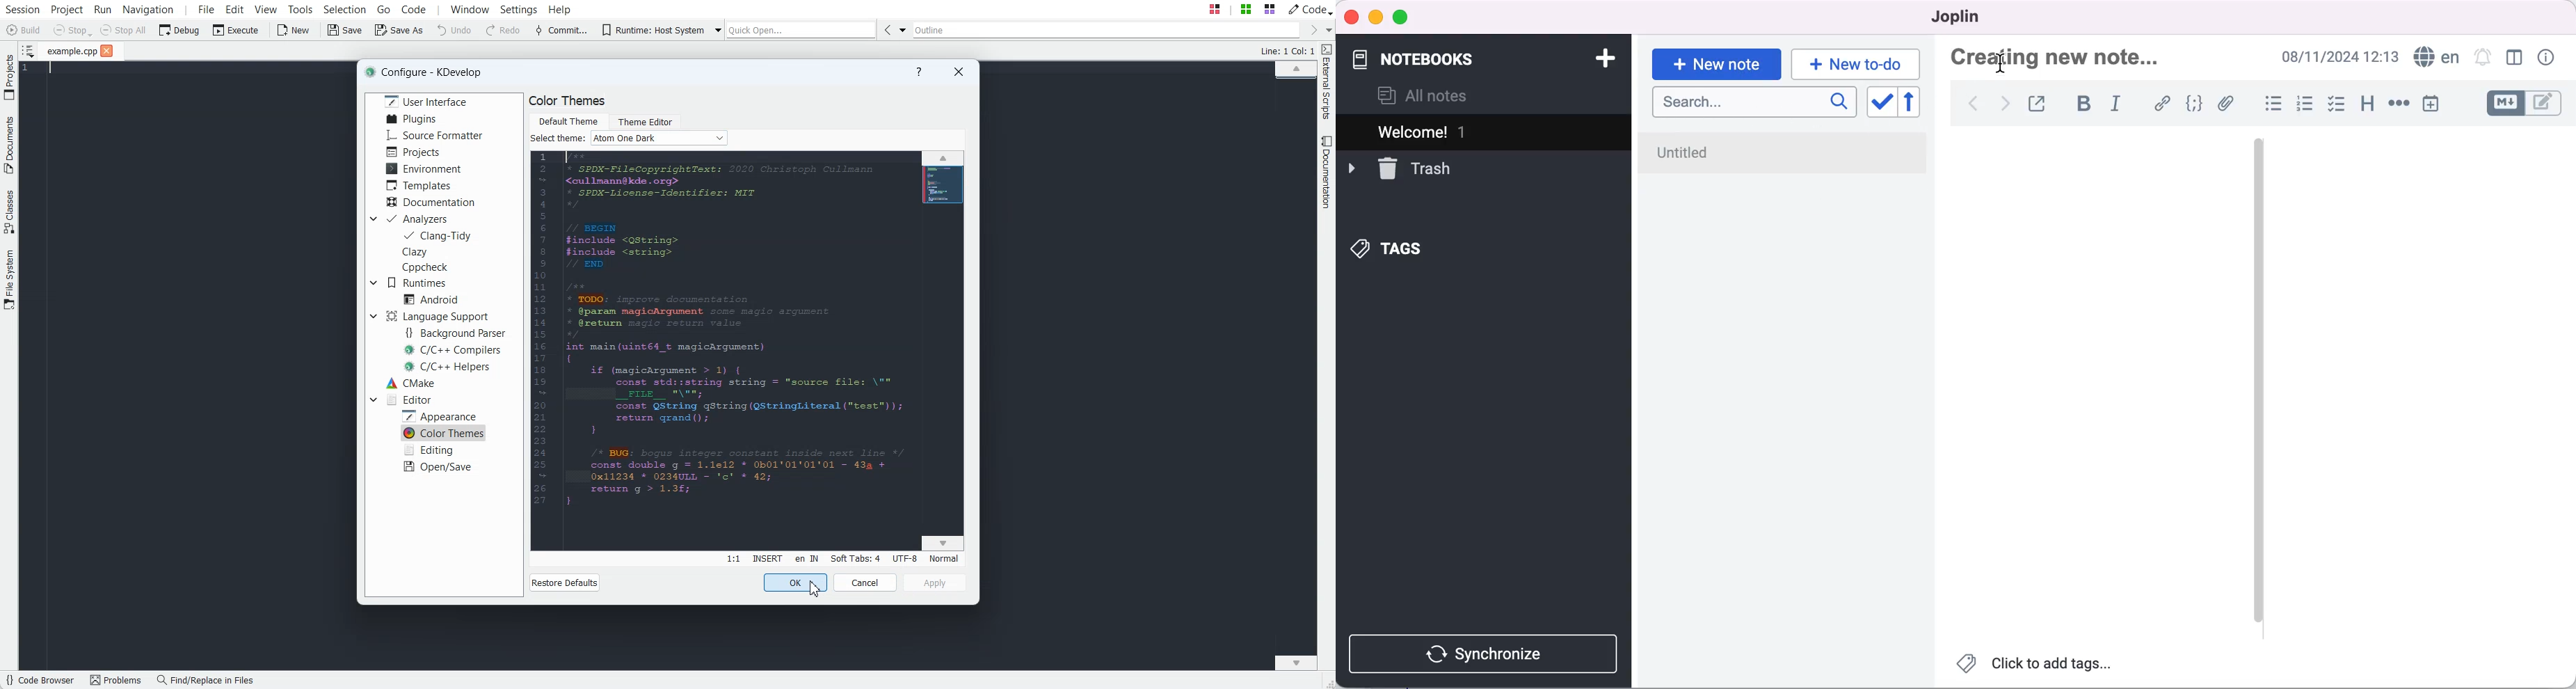  What do you see at coordinates (2272, 105) in the screenshot?
I see `bulleted list` at bounding box center [2272, 105].